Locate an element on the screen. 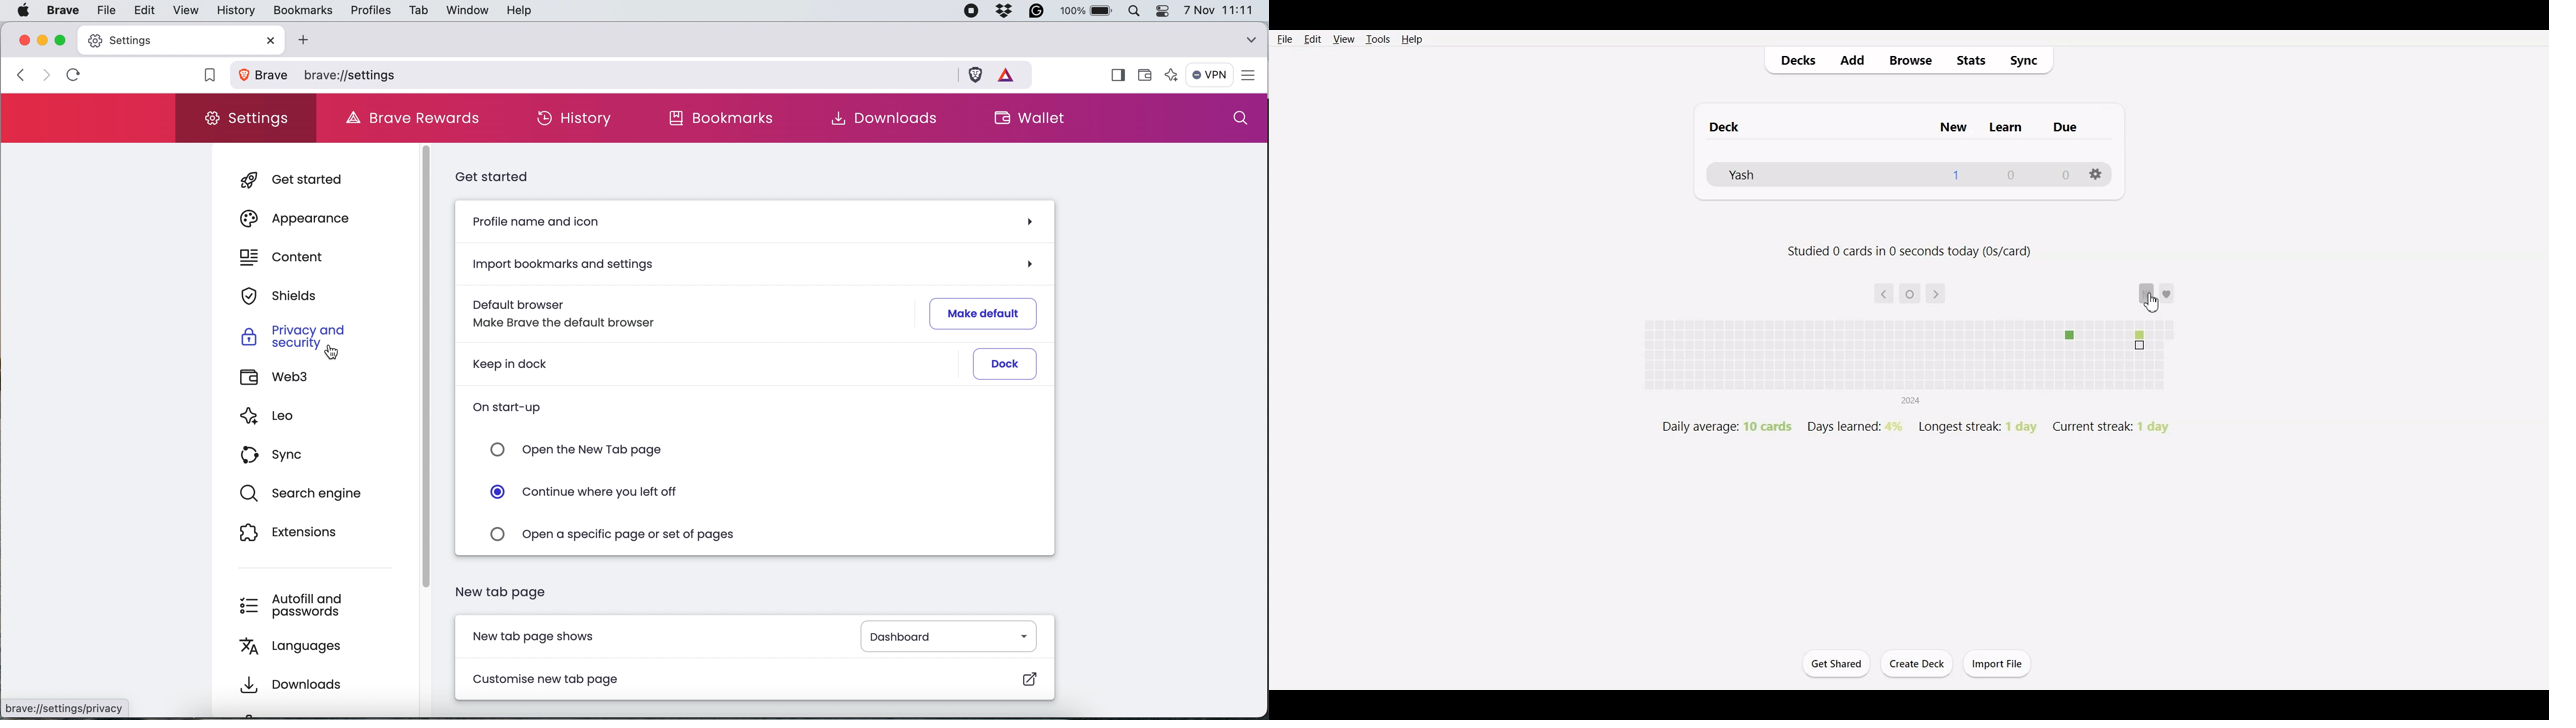 The height and width of the screenshot is (728, 2576). Edit is located at coordinates (1312, 39).